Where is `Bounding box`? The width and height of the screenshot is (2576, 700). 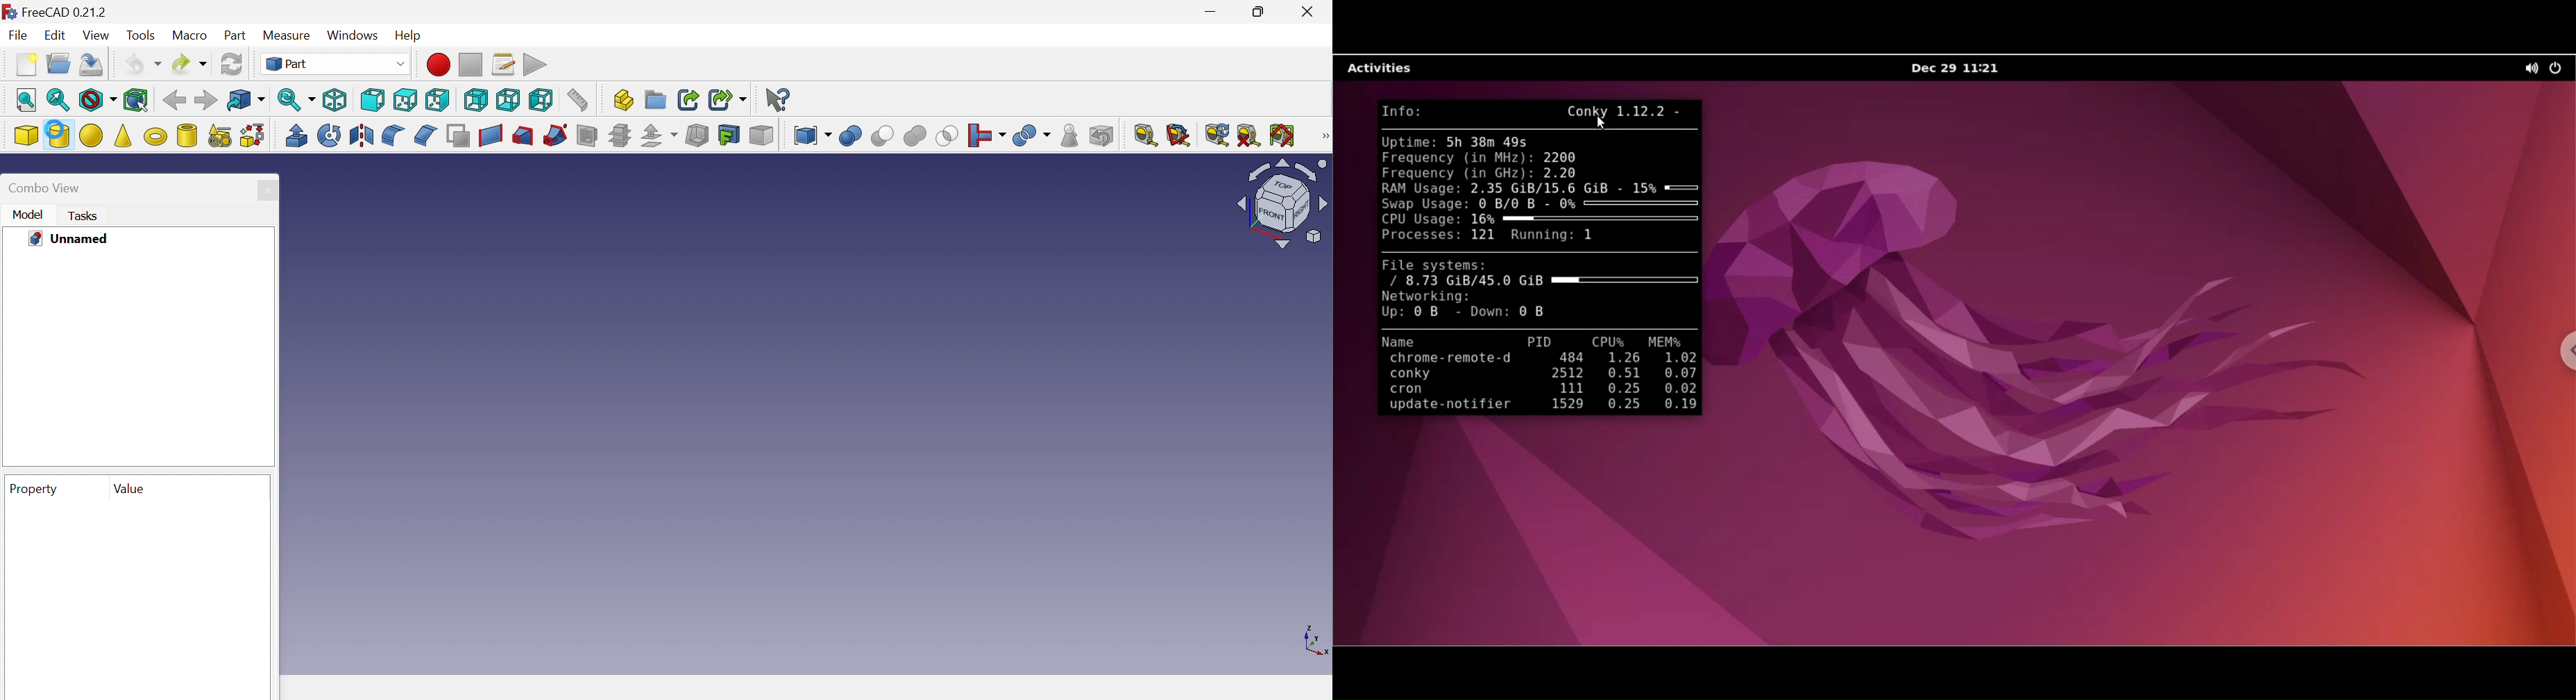 Bounding box is located at coordinates (138, 99).